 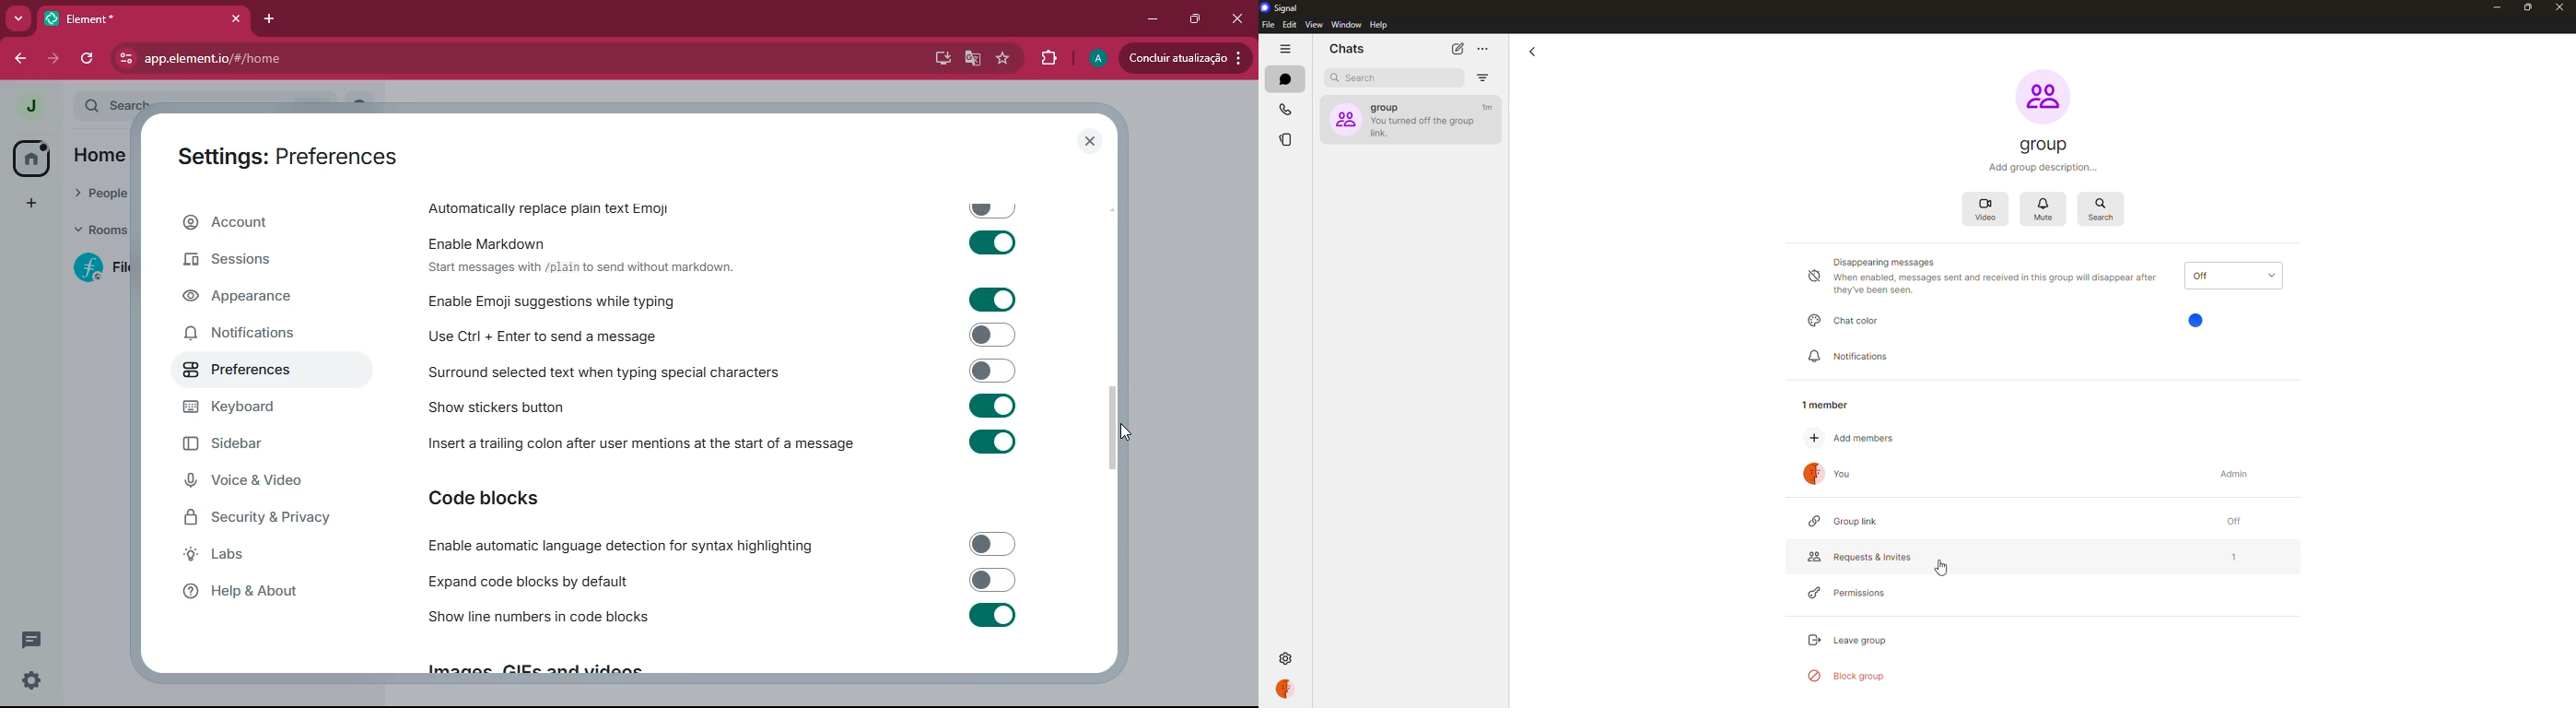 What do you see at coordinates (35, 640) in the screenshot?
I see `messages` at bounding box center [35, 640].